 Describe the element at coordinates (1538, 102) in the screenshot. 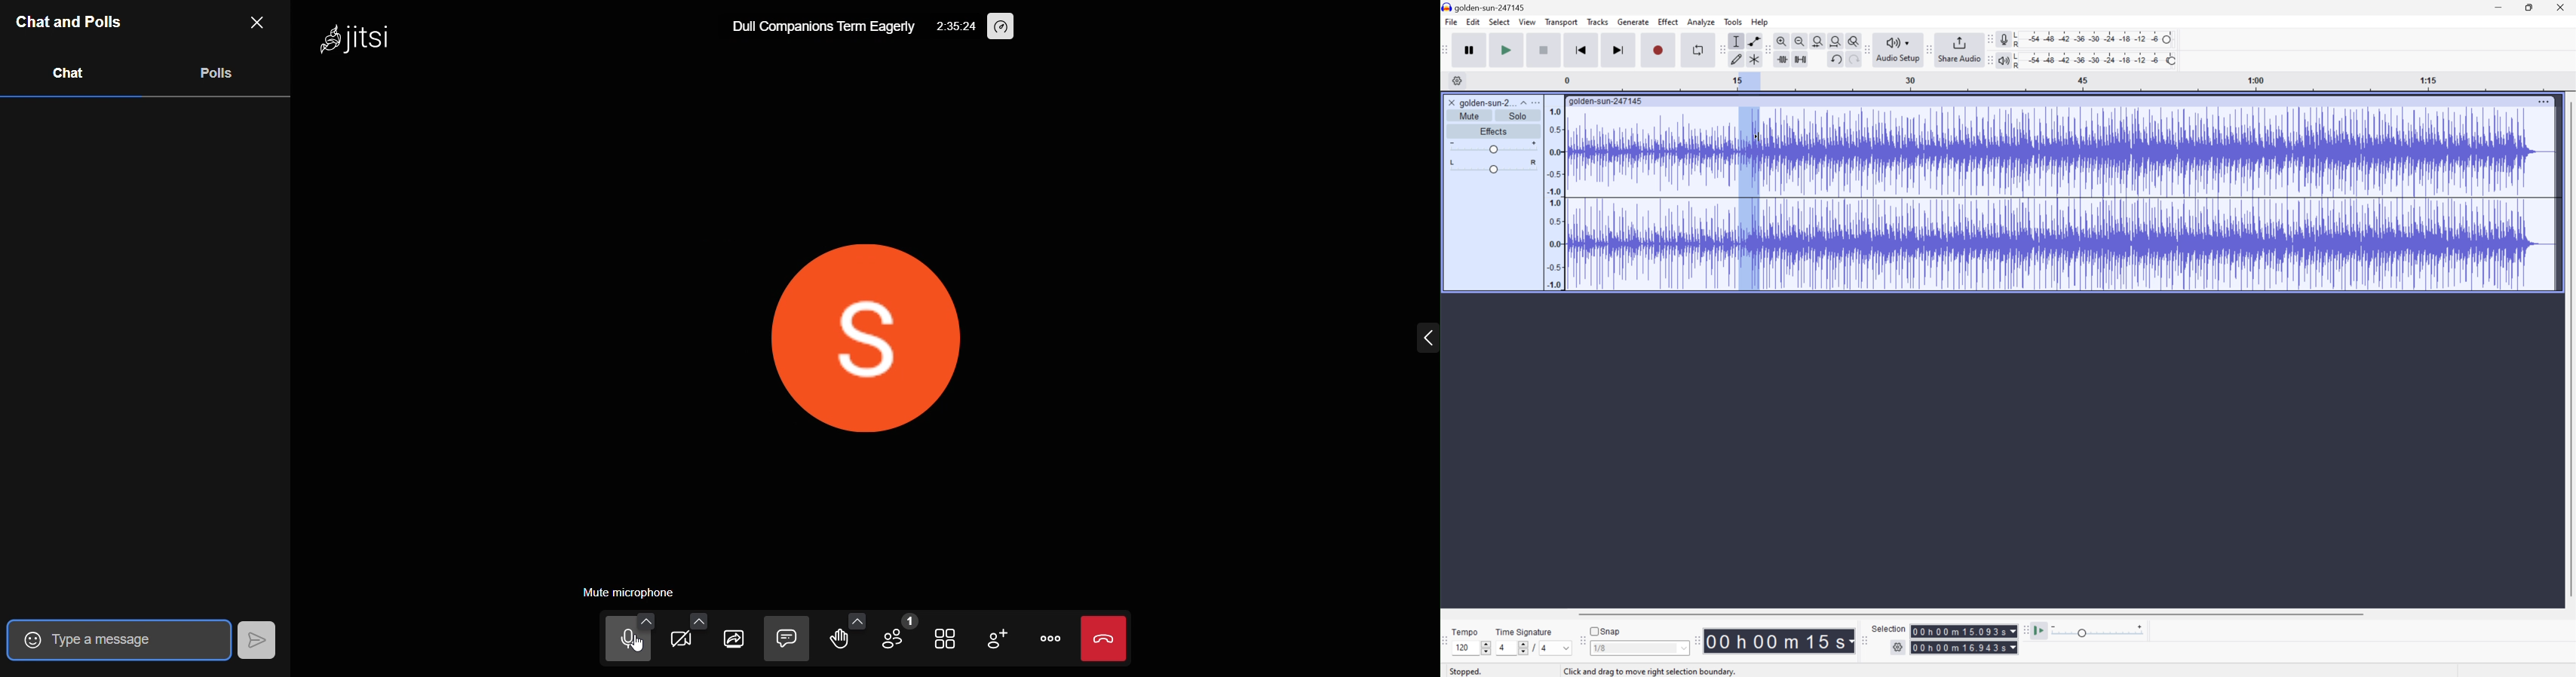

I see `More` at that location.